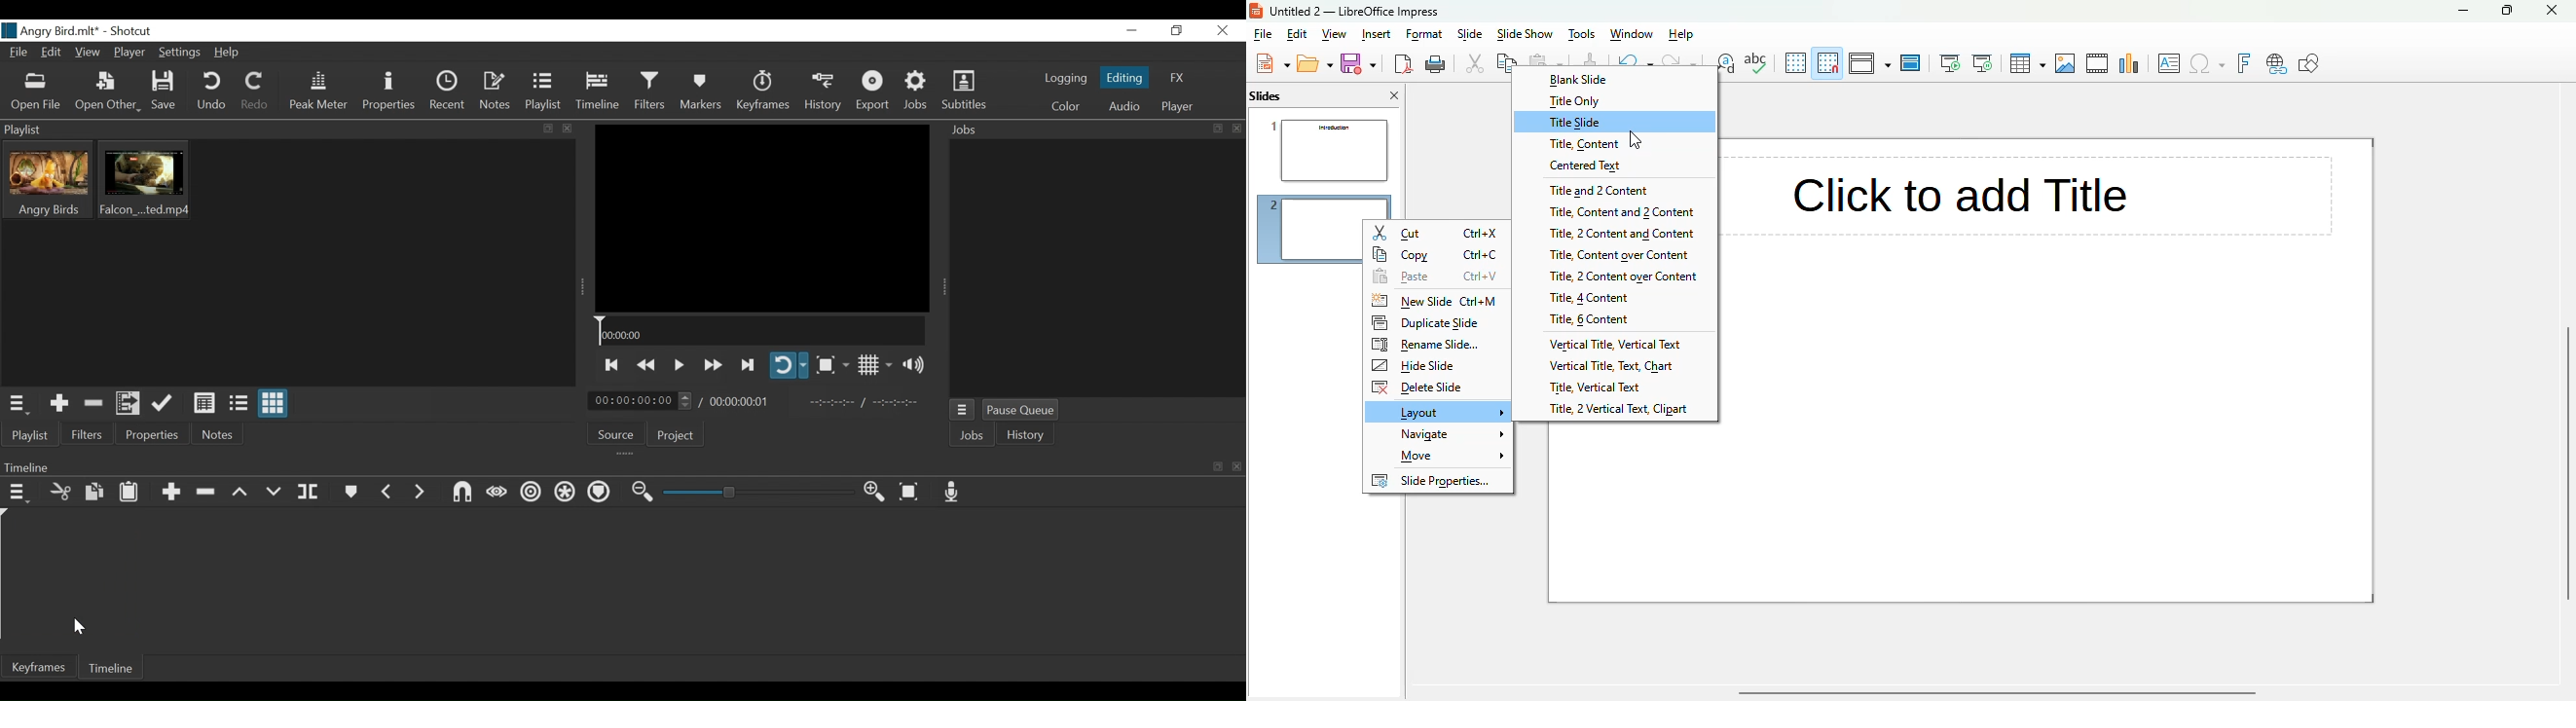 The width and height of the screenshot is (2576, 728). Describe the element at coordinates (1616, 212) in the screenshot. I see `title, content and 2 content` at that location.